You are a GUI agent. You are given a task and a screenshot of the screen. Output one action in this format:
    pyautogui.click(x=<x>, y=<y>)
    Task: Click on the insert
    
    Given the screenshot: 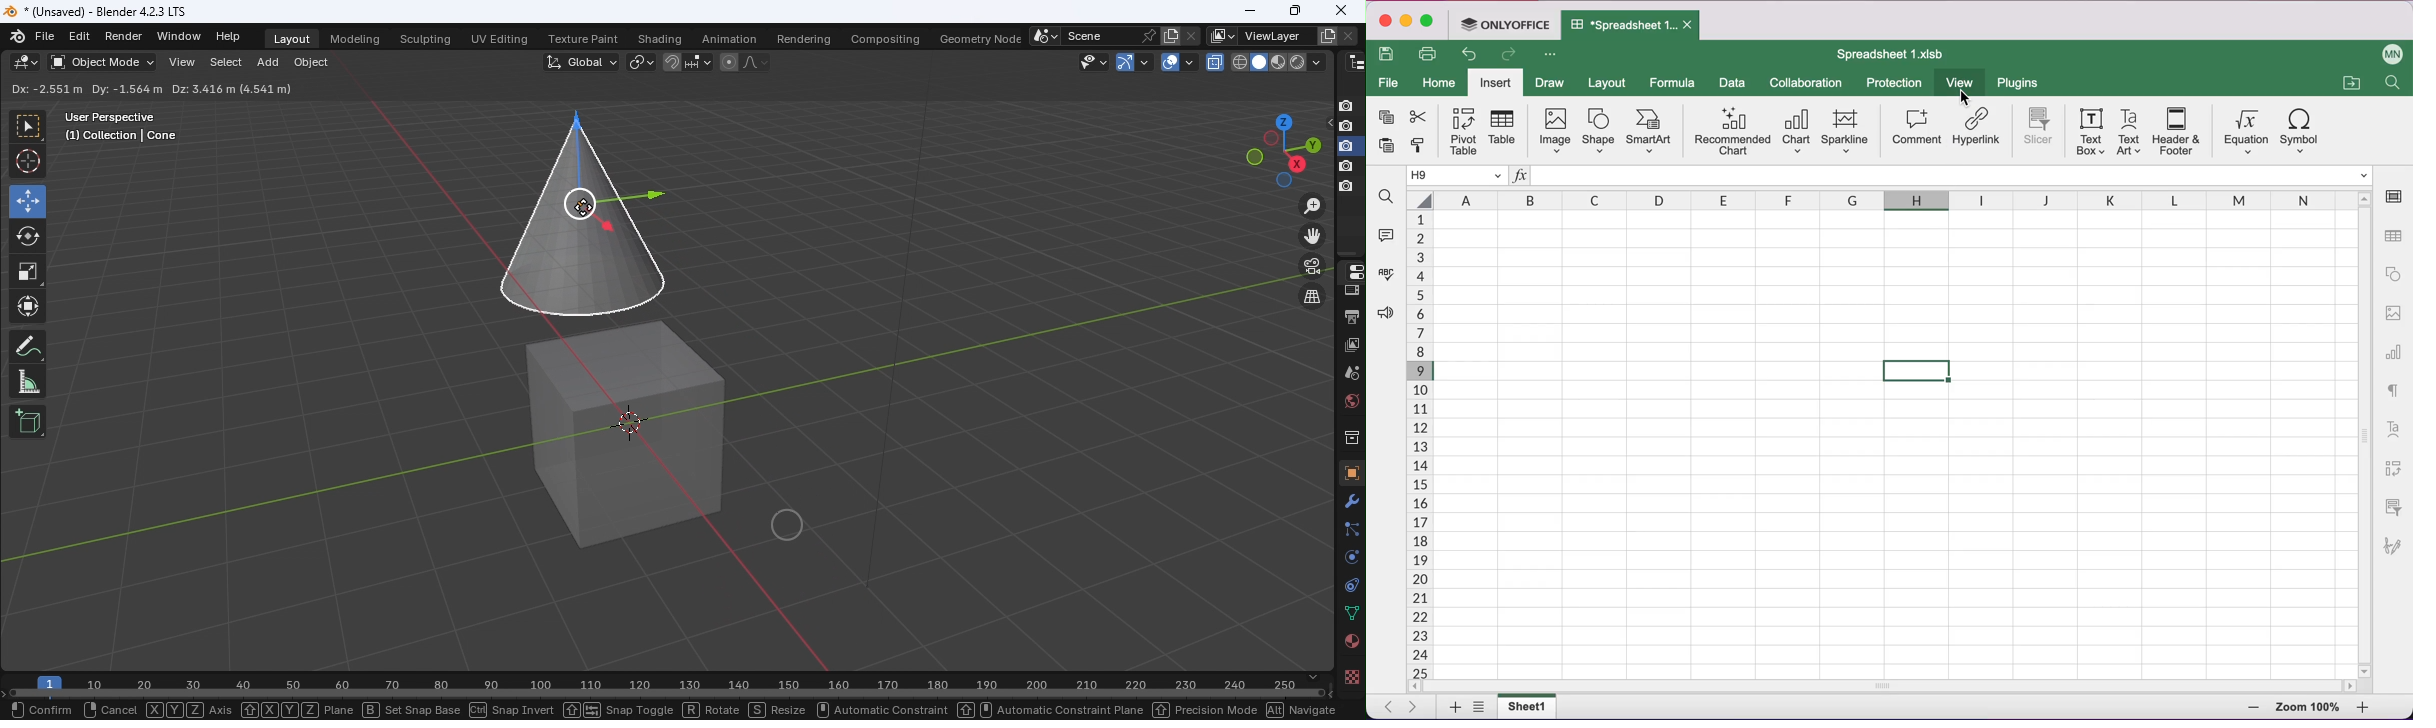 What is the action you would take?
    pyautogui.click(x=1497, y=82)
    